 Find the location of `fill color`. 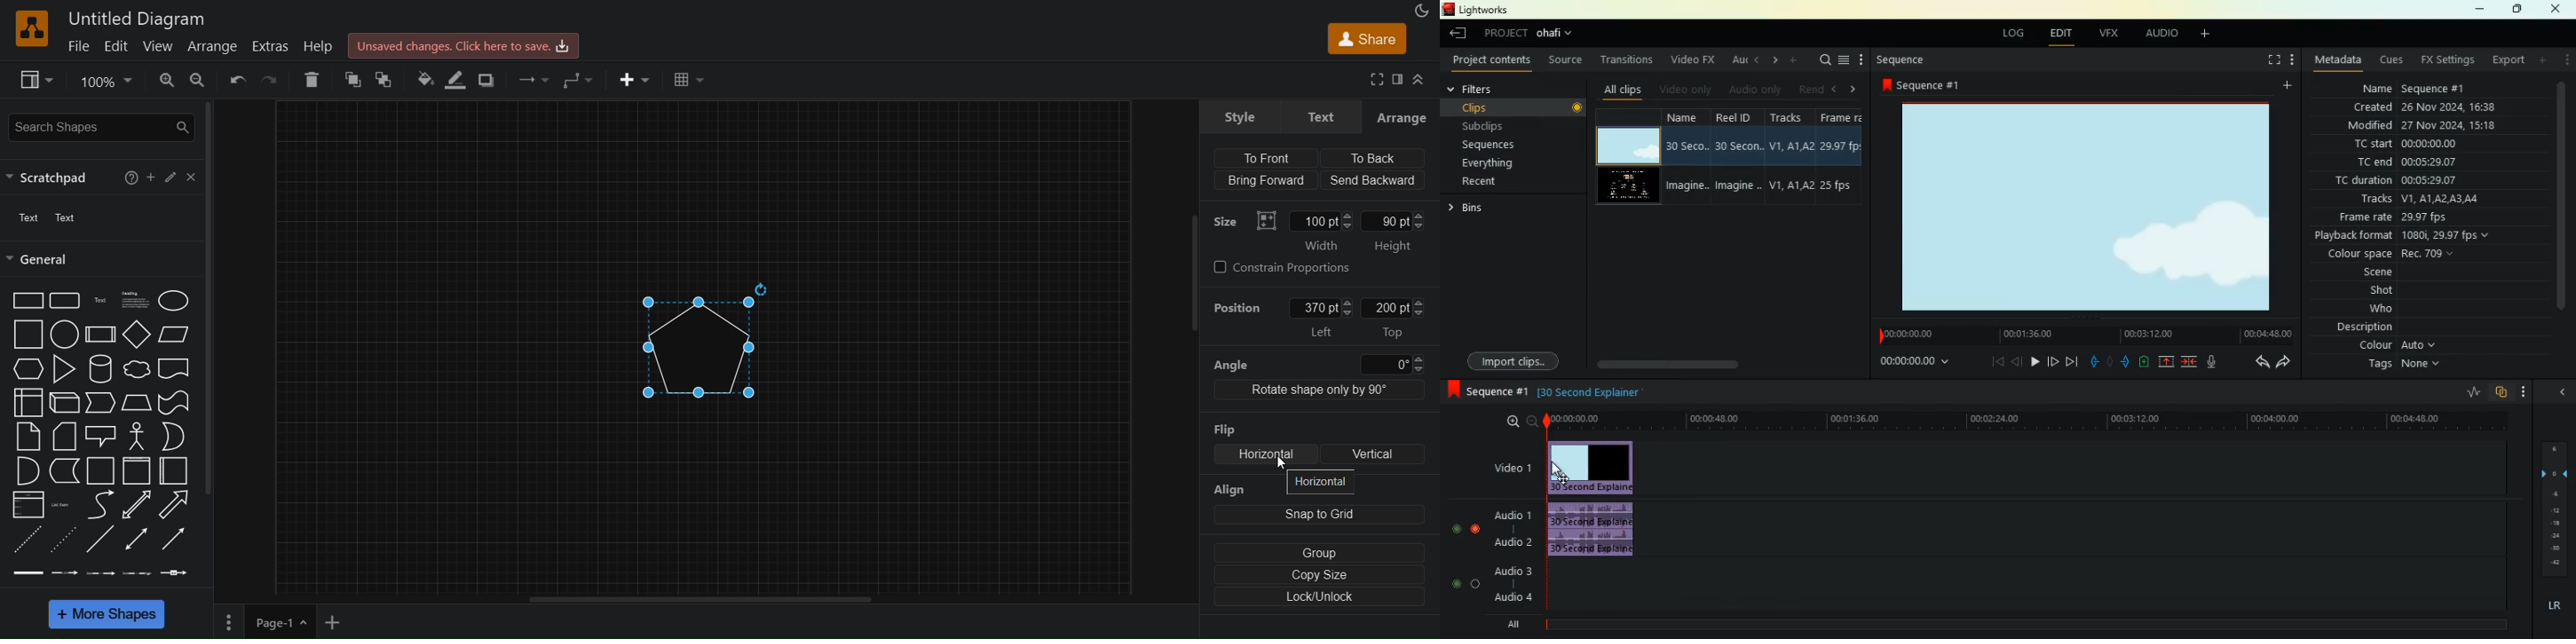

fill color is located at coordinates (423, 79).